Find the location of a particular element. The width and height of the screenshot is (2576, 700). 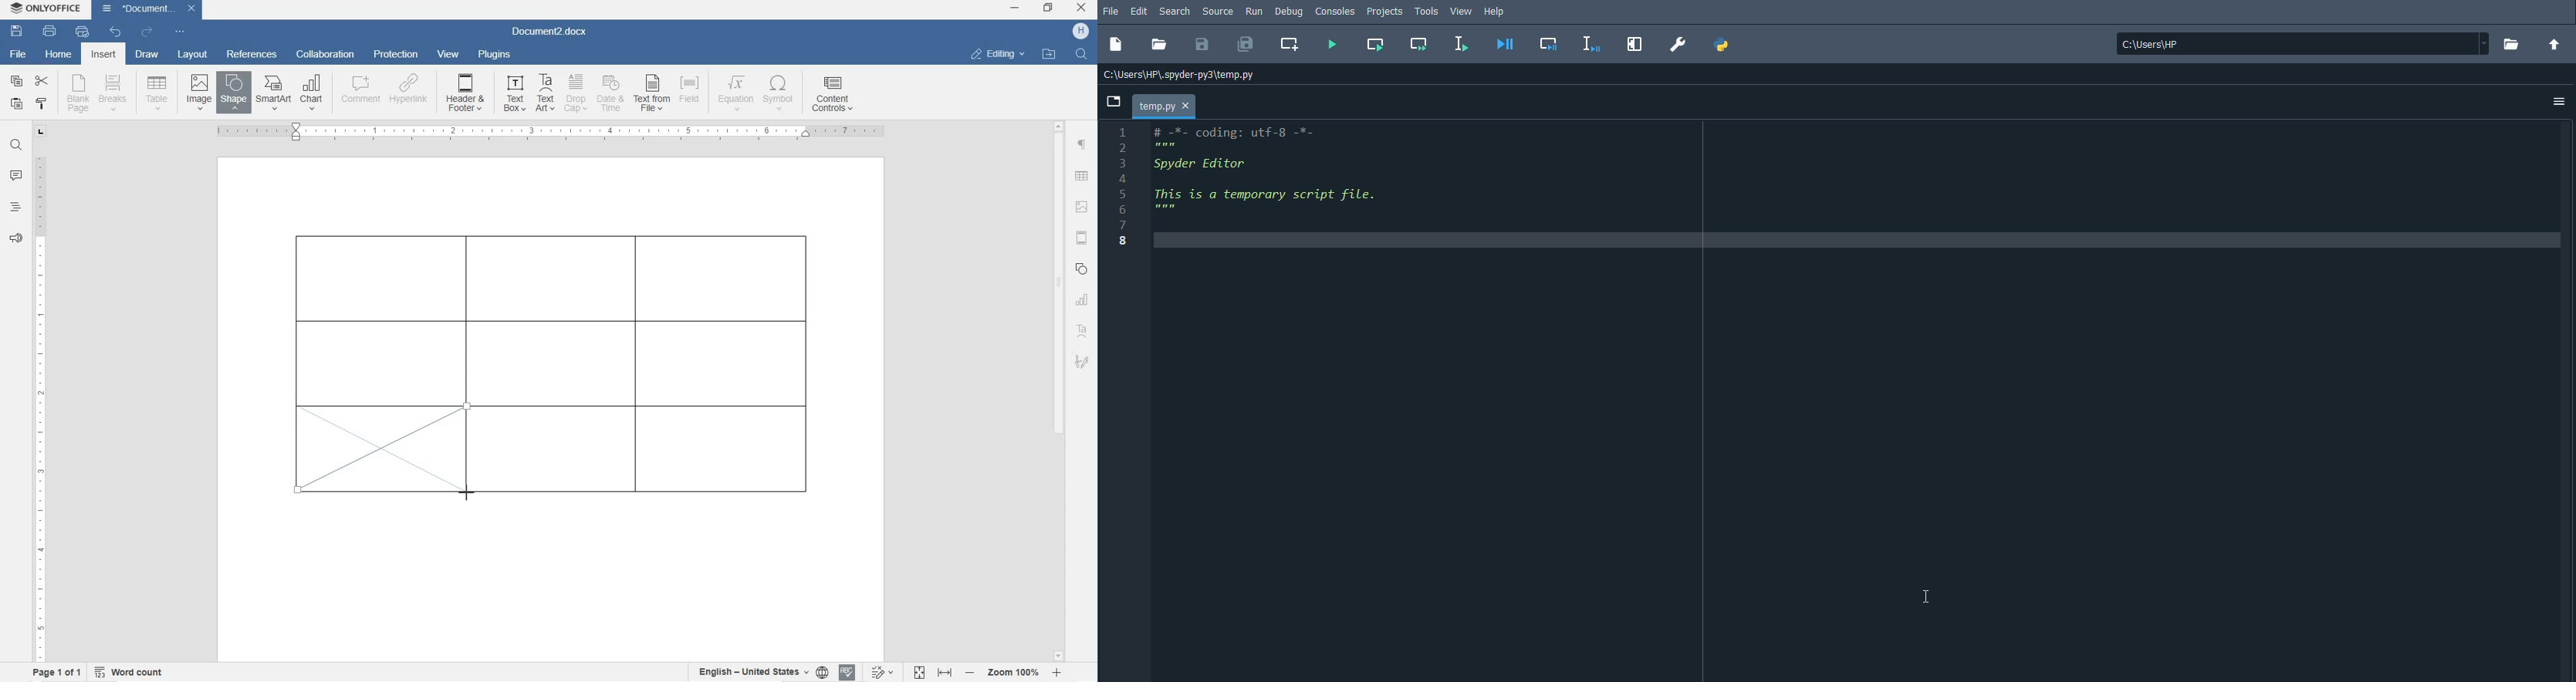

layout is located at coordinates (193, 55).